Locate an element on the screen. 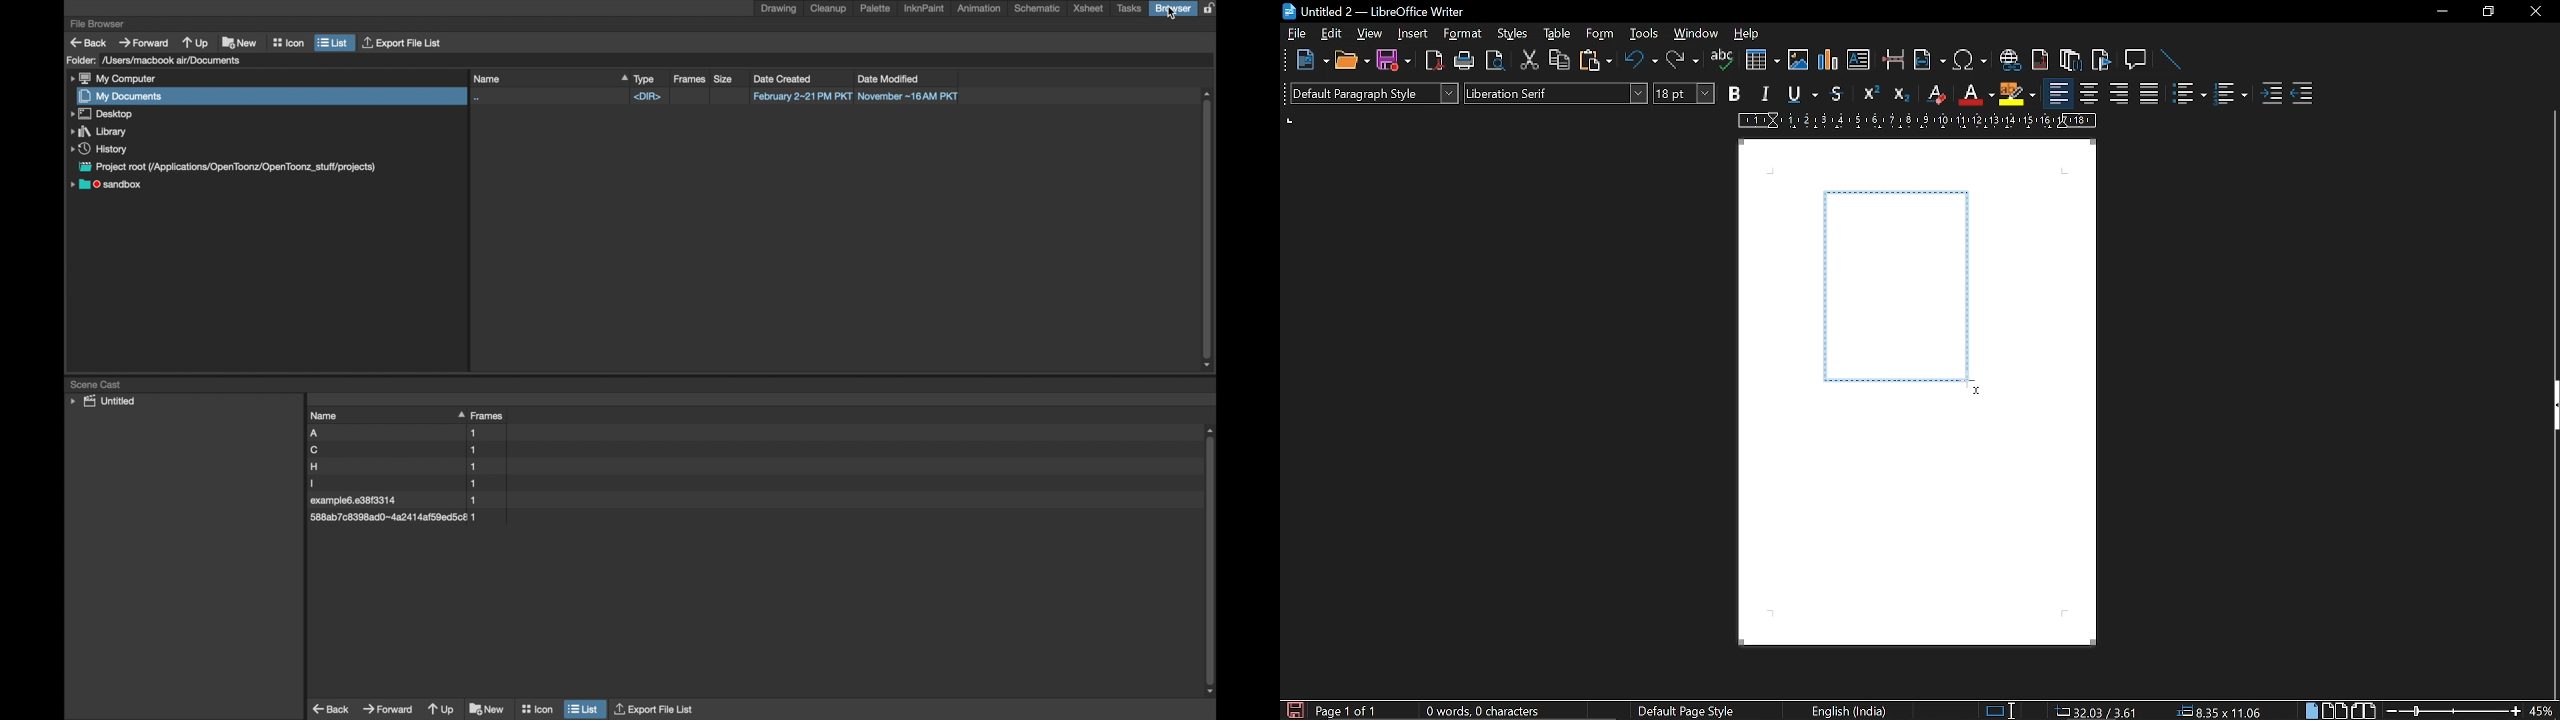 This screenshot has height=728, width=2576. text style is located at coordinates (1556, 92).